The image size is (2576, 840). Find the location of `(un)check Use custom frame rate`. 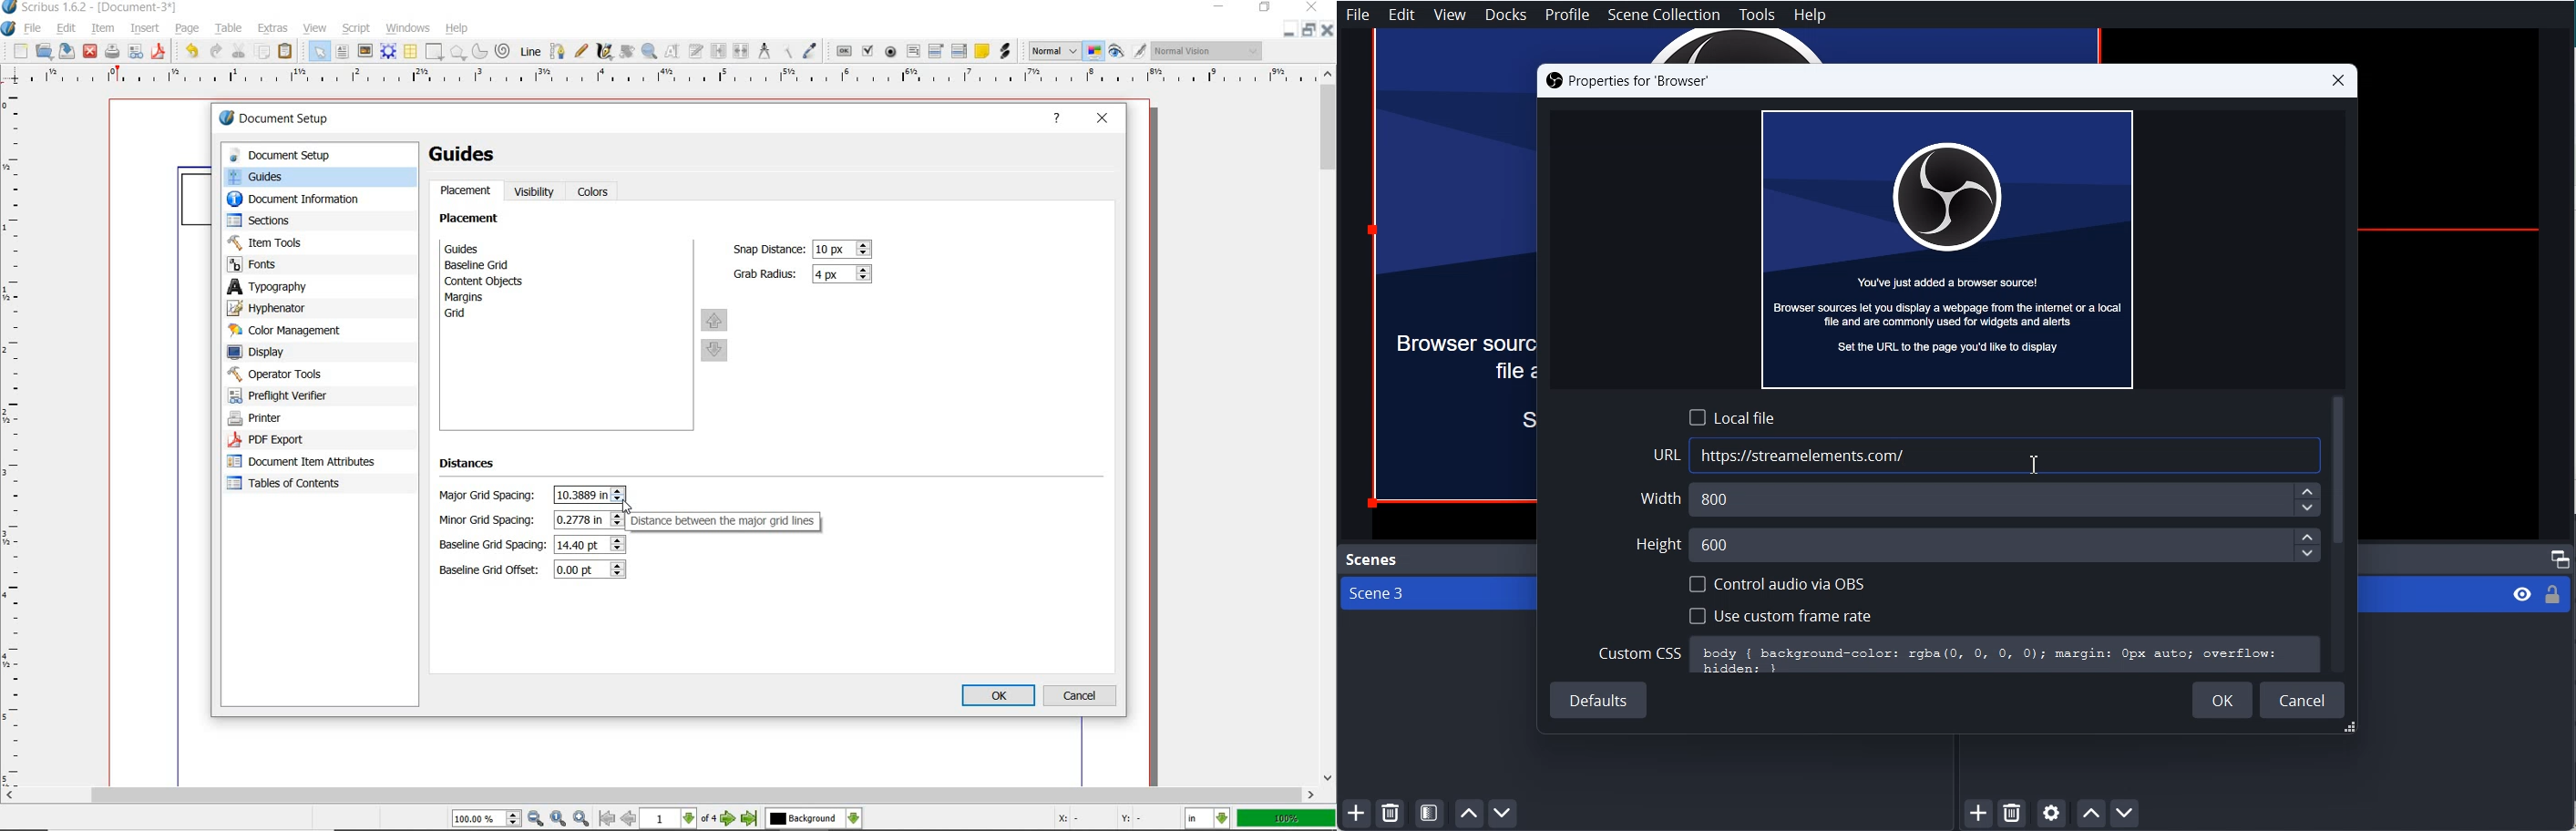

(un)check Use custom frame rate is located at coordinates (1780, 614).